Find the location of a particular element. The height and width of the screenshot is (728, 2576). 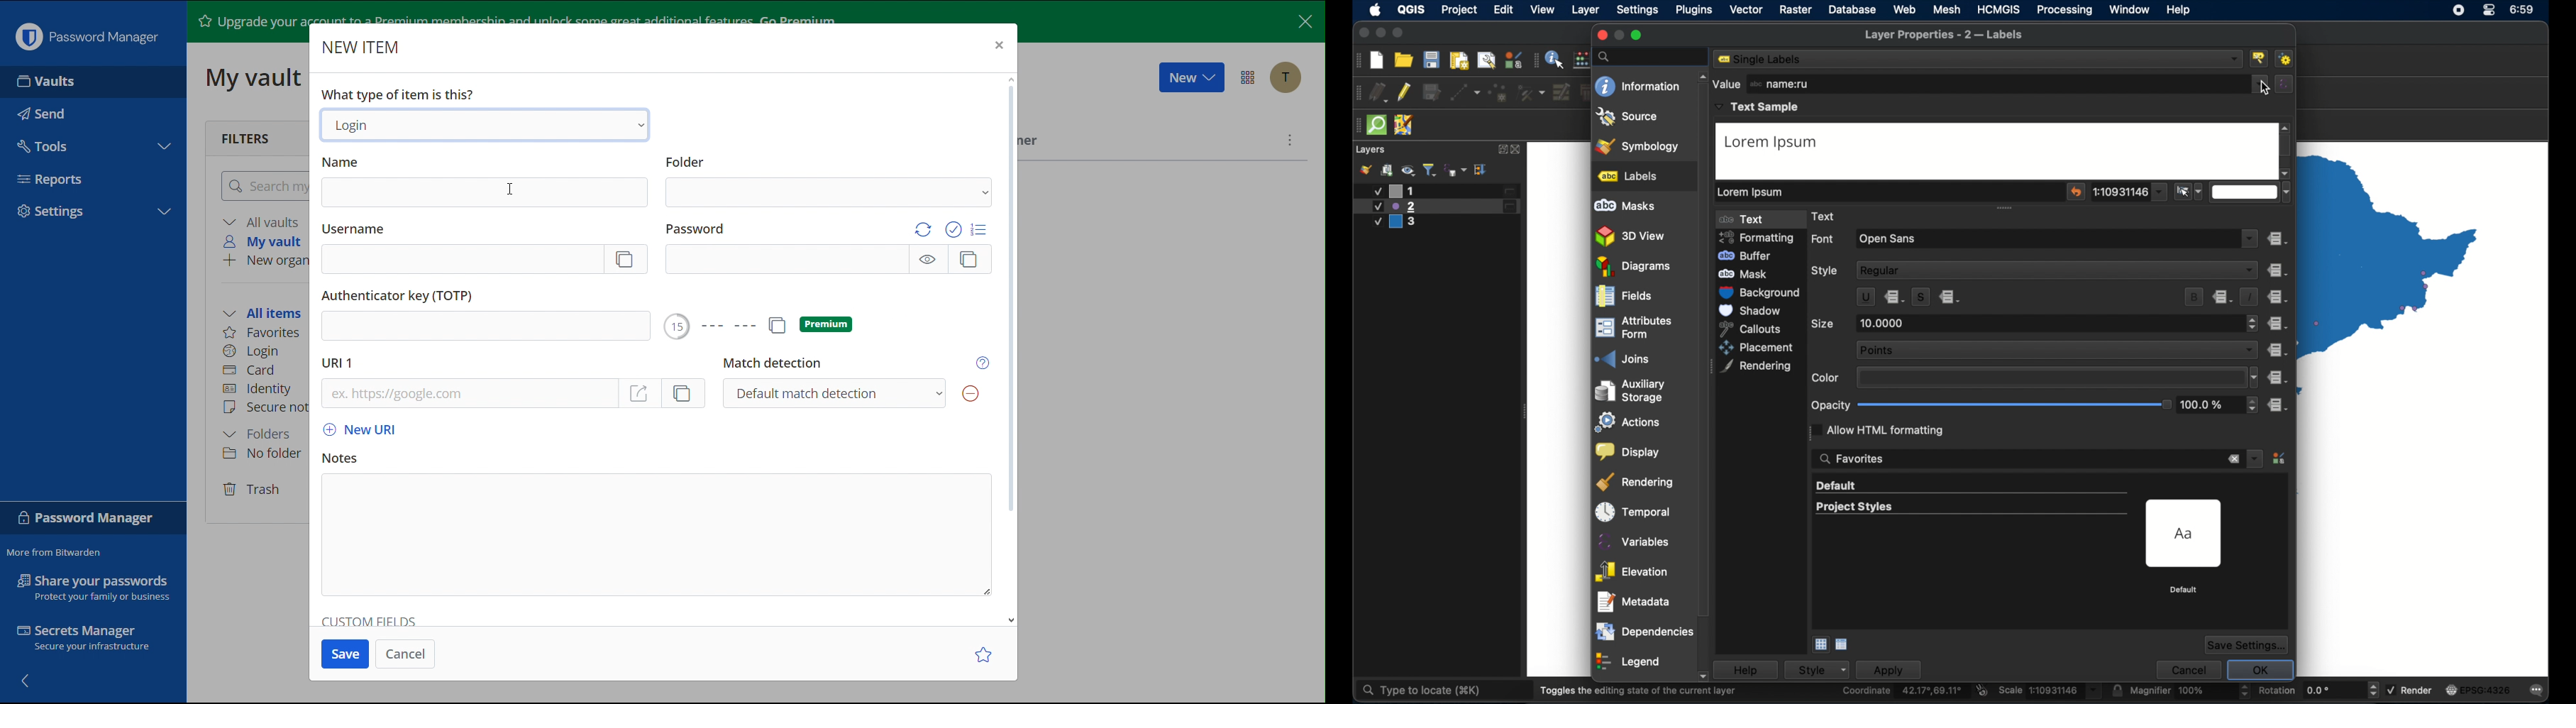

Password Manager is located at coordinates (91, 519).